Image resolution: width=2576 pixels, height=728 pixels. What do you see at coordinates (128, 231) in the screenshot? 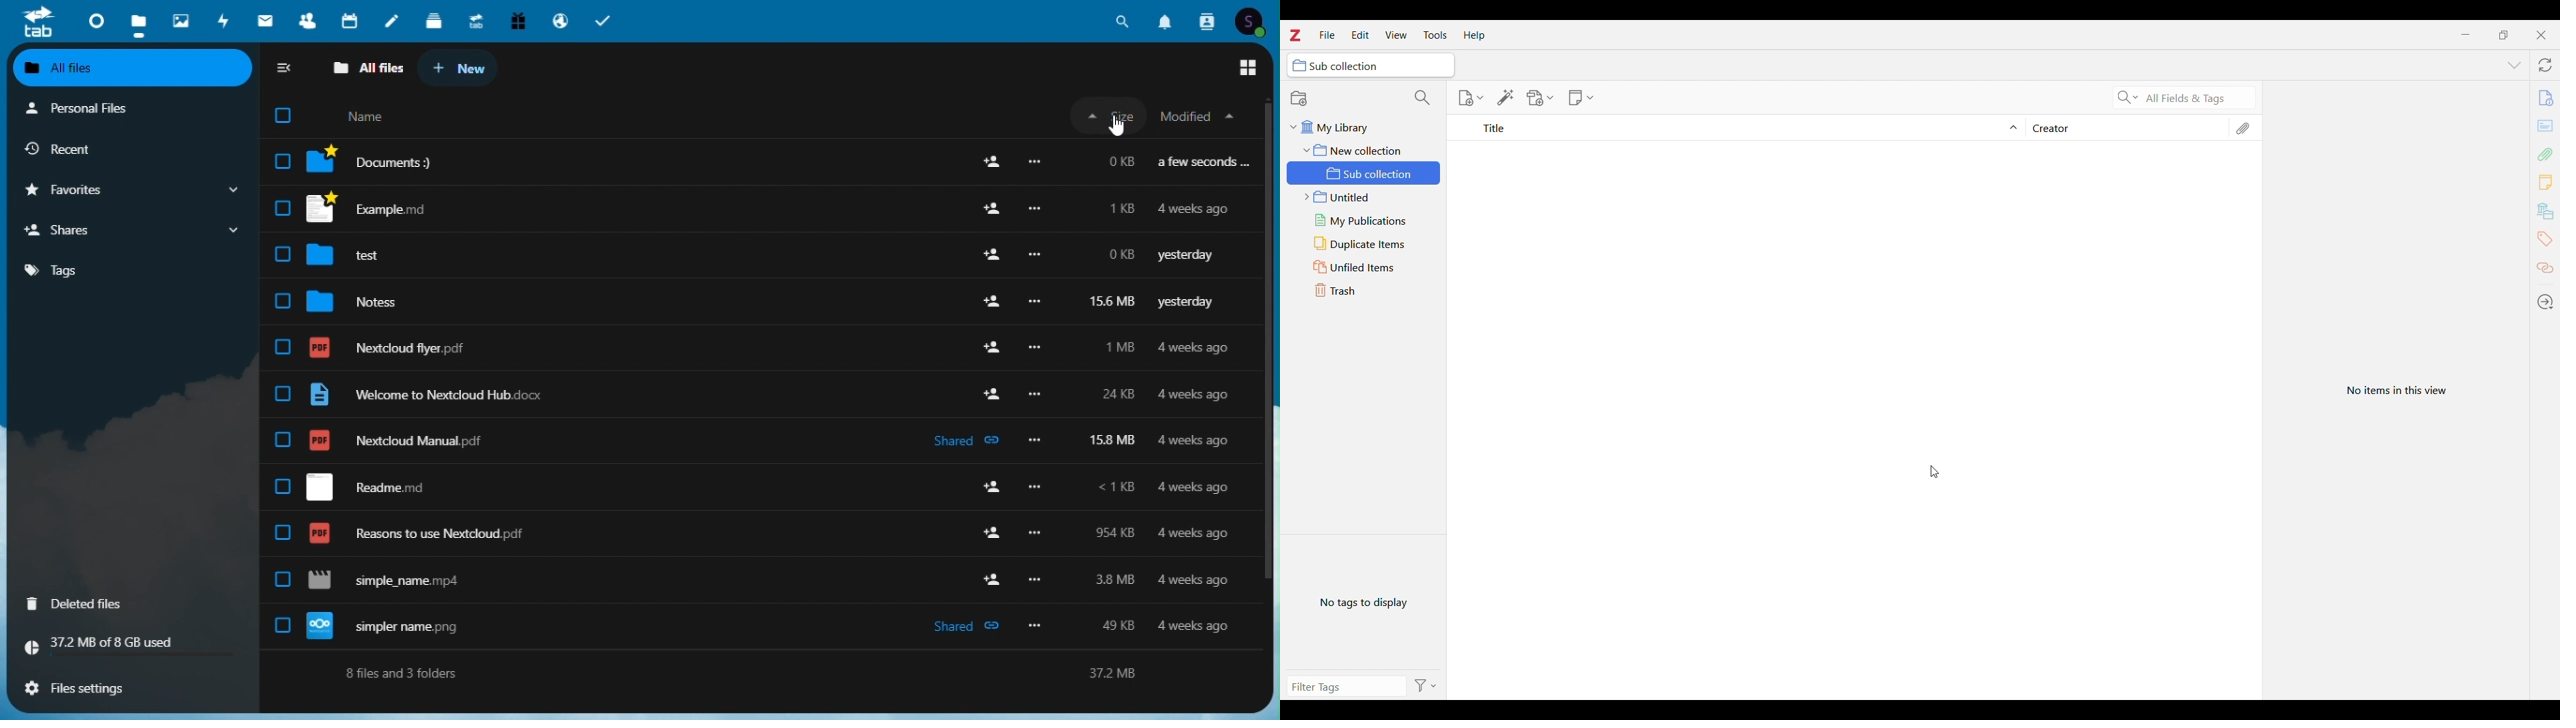
I see `shares` at bounding box center [128, 231].